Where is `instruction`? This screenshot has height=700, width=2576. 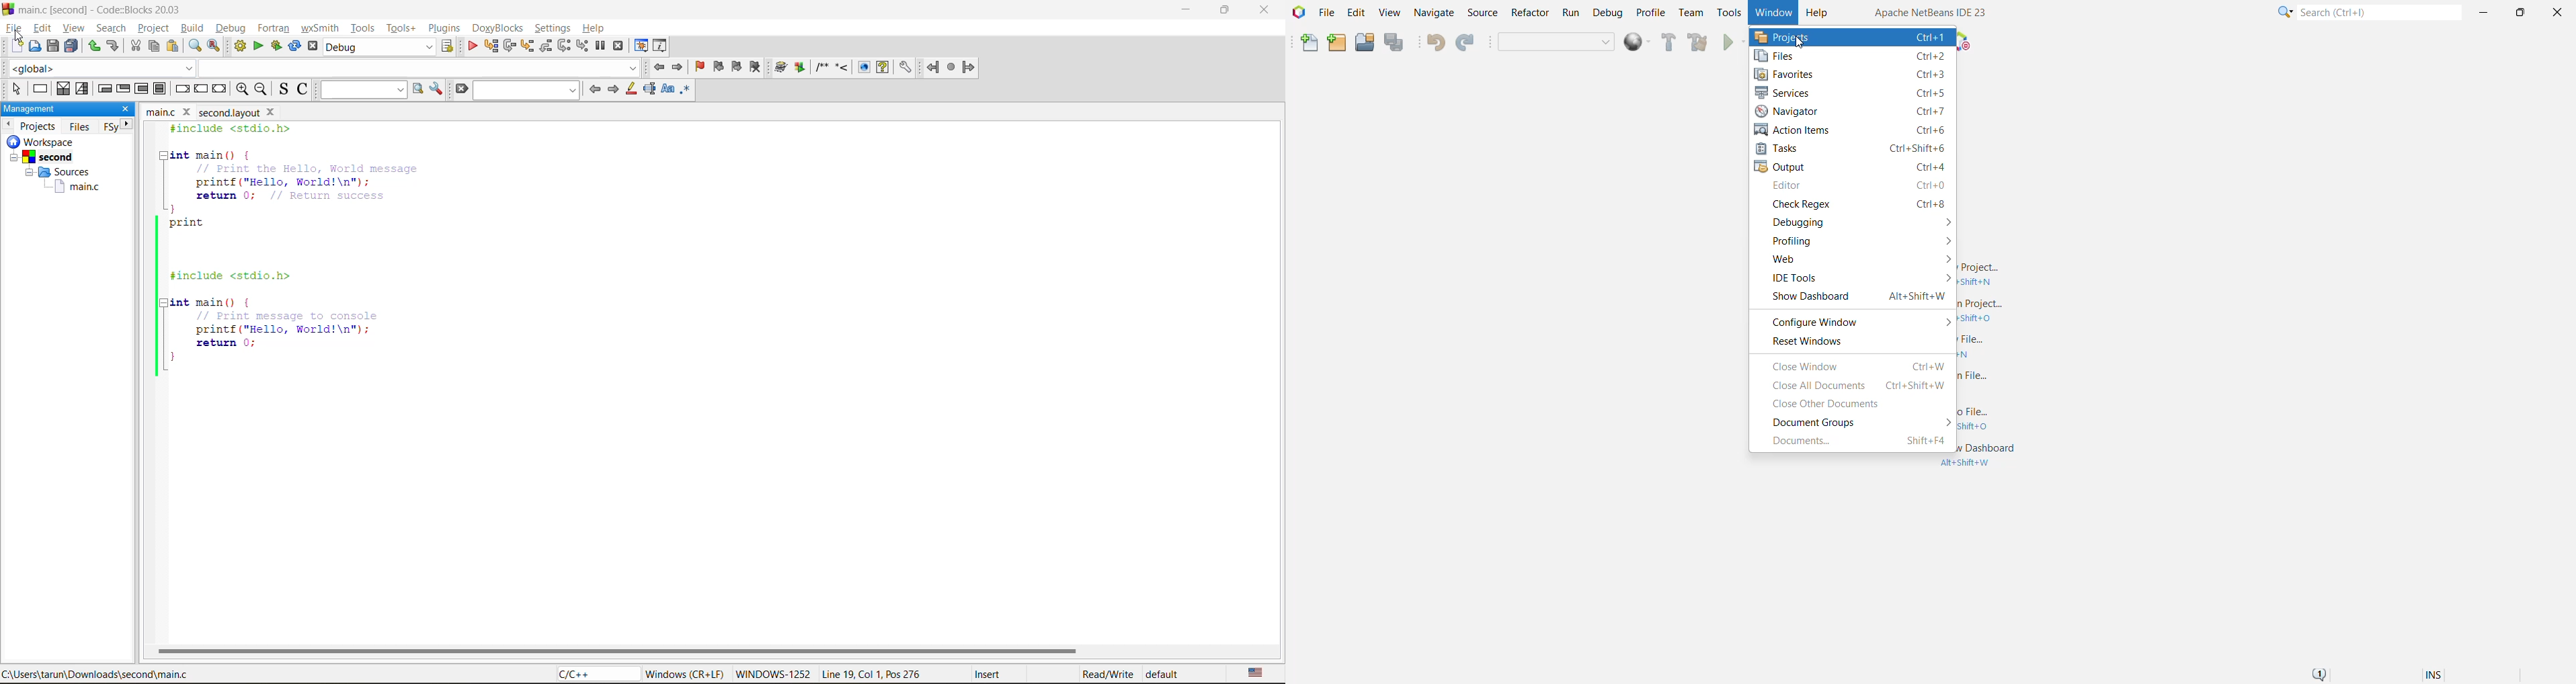 instruction is located at coordinates (41, 88).